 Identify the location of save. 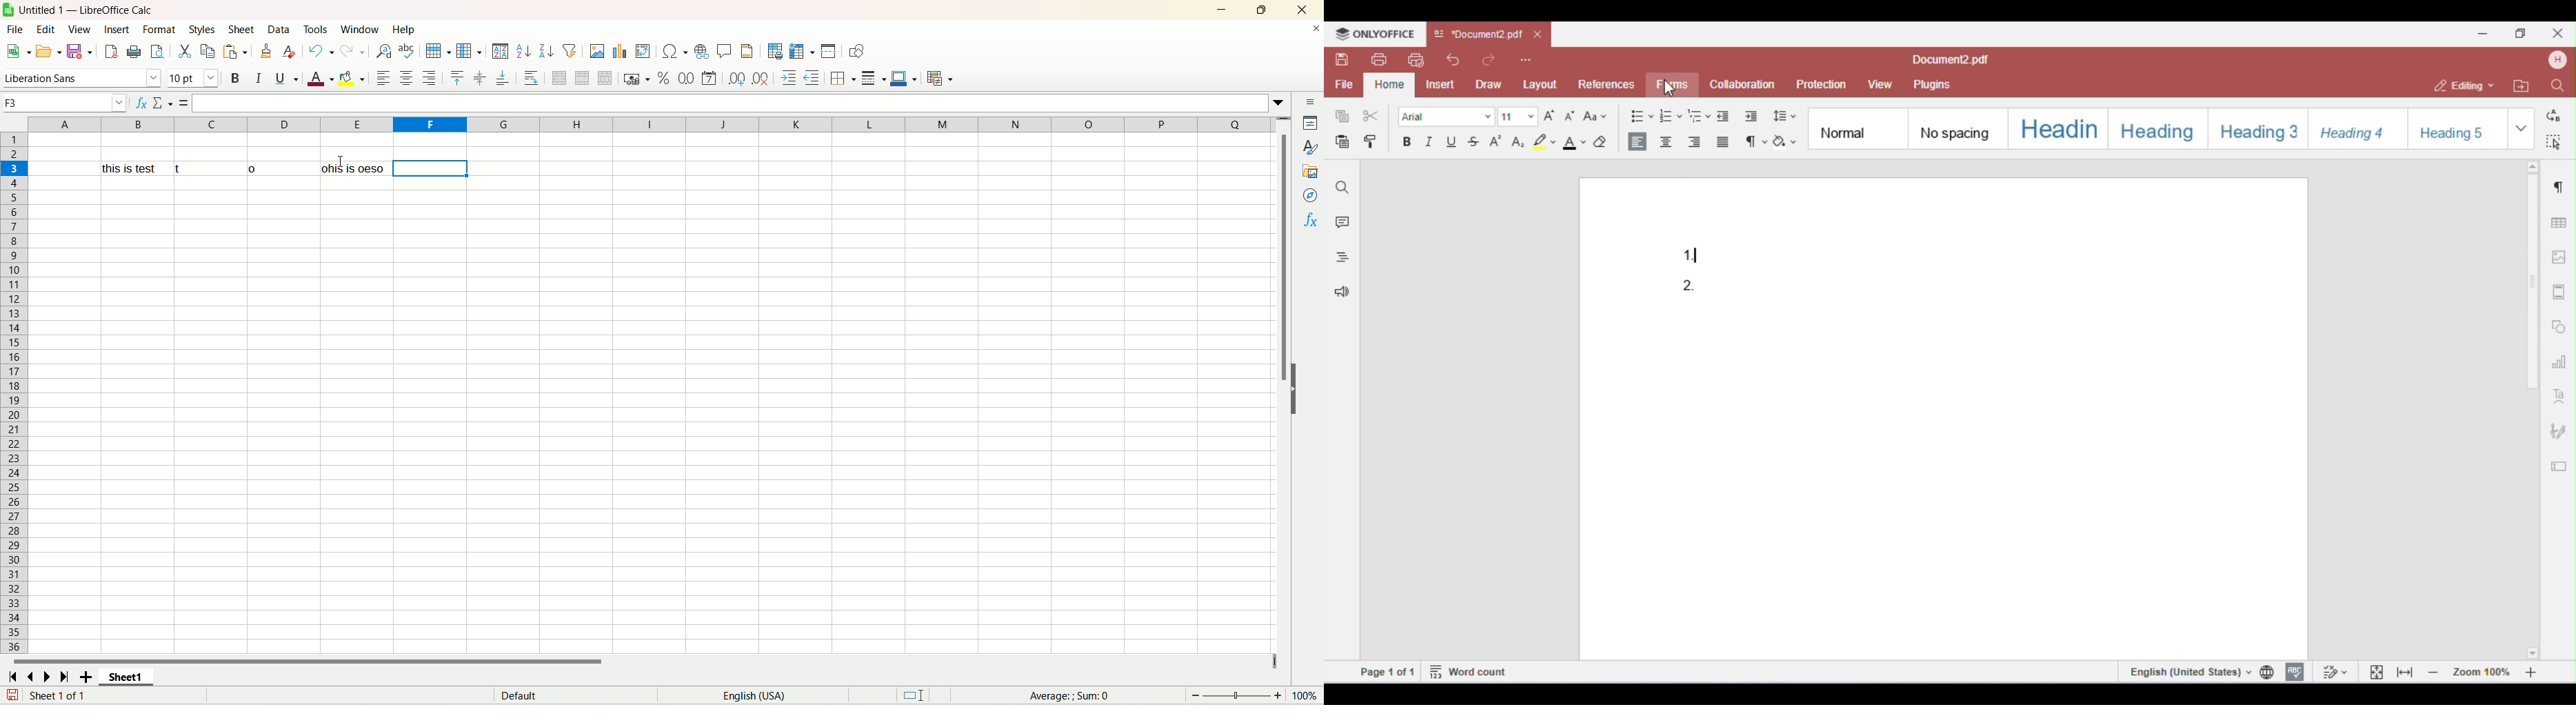
(9, 695).